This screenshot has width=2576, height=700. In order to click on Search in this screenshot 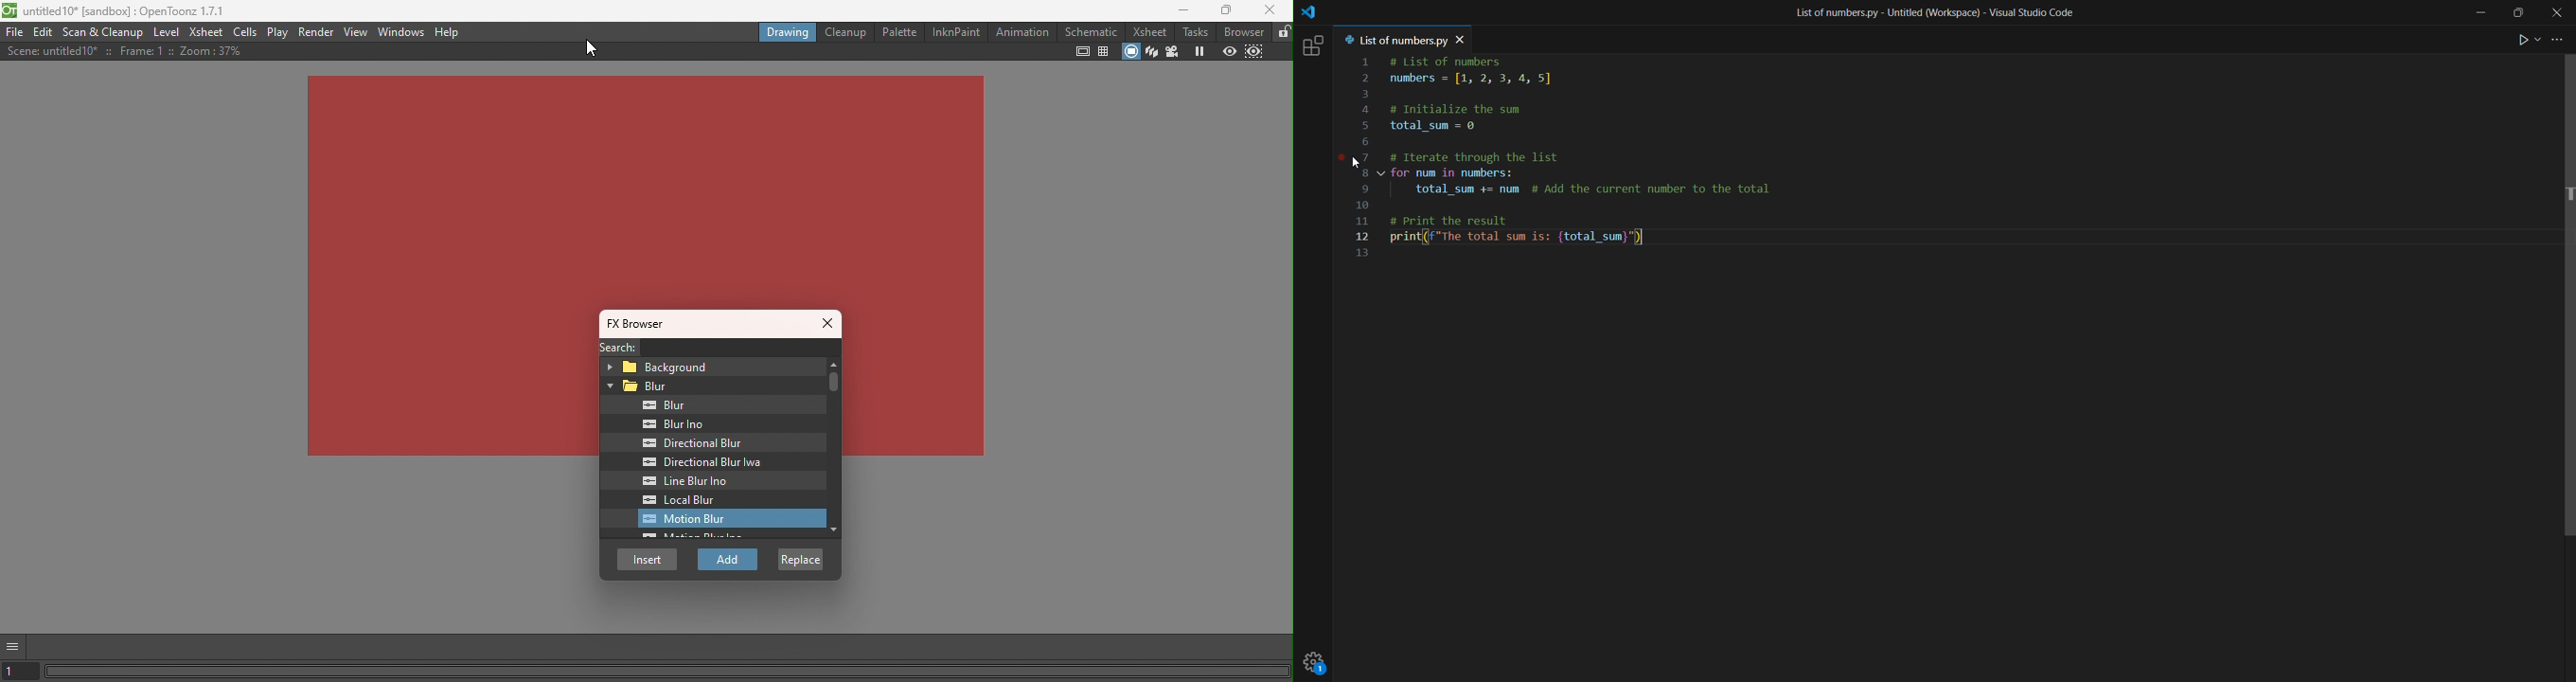, I will do `click(615, 347)`.